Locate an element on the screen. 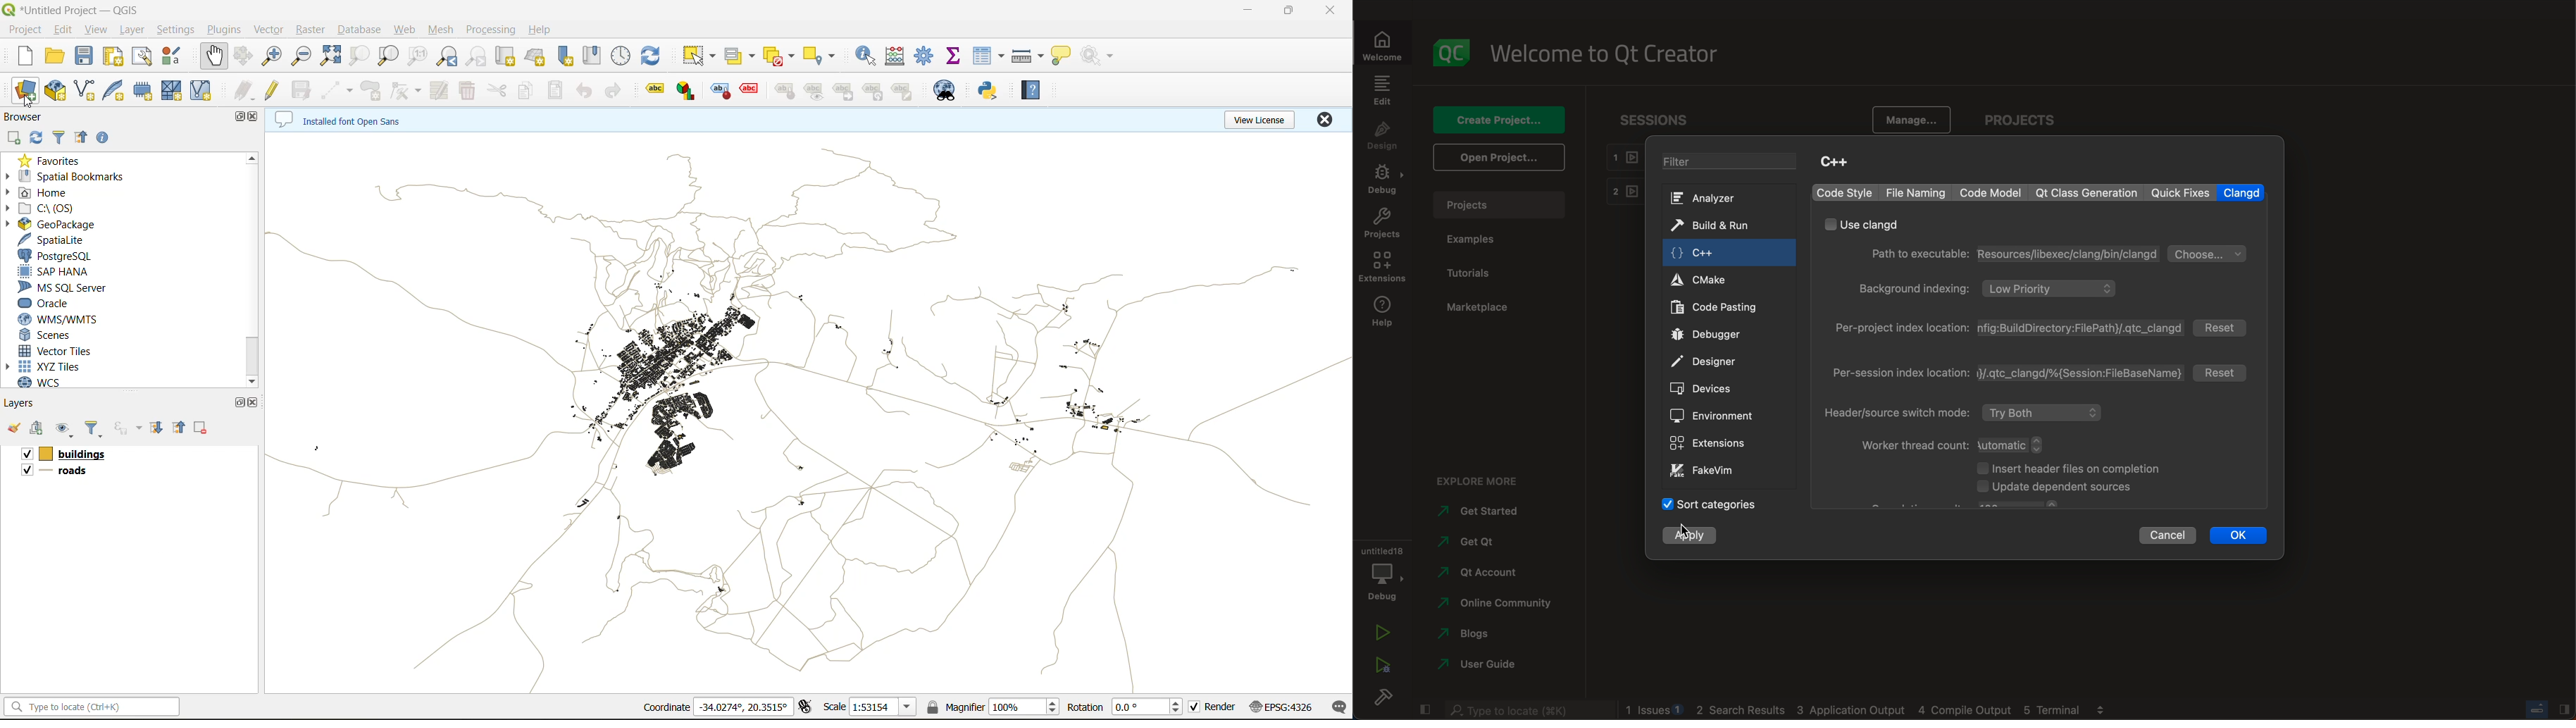 Image resolution: width=2576 pixels, height=728 pixels. scale is located at coordinates (834, 706).